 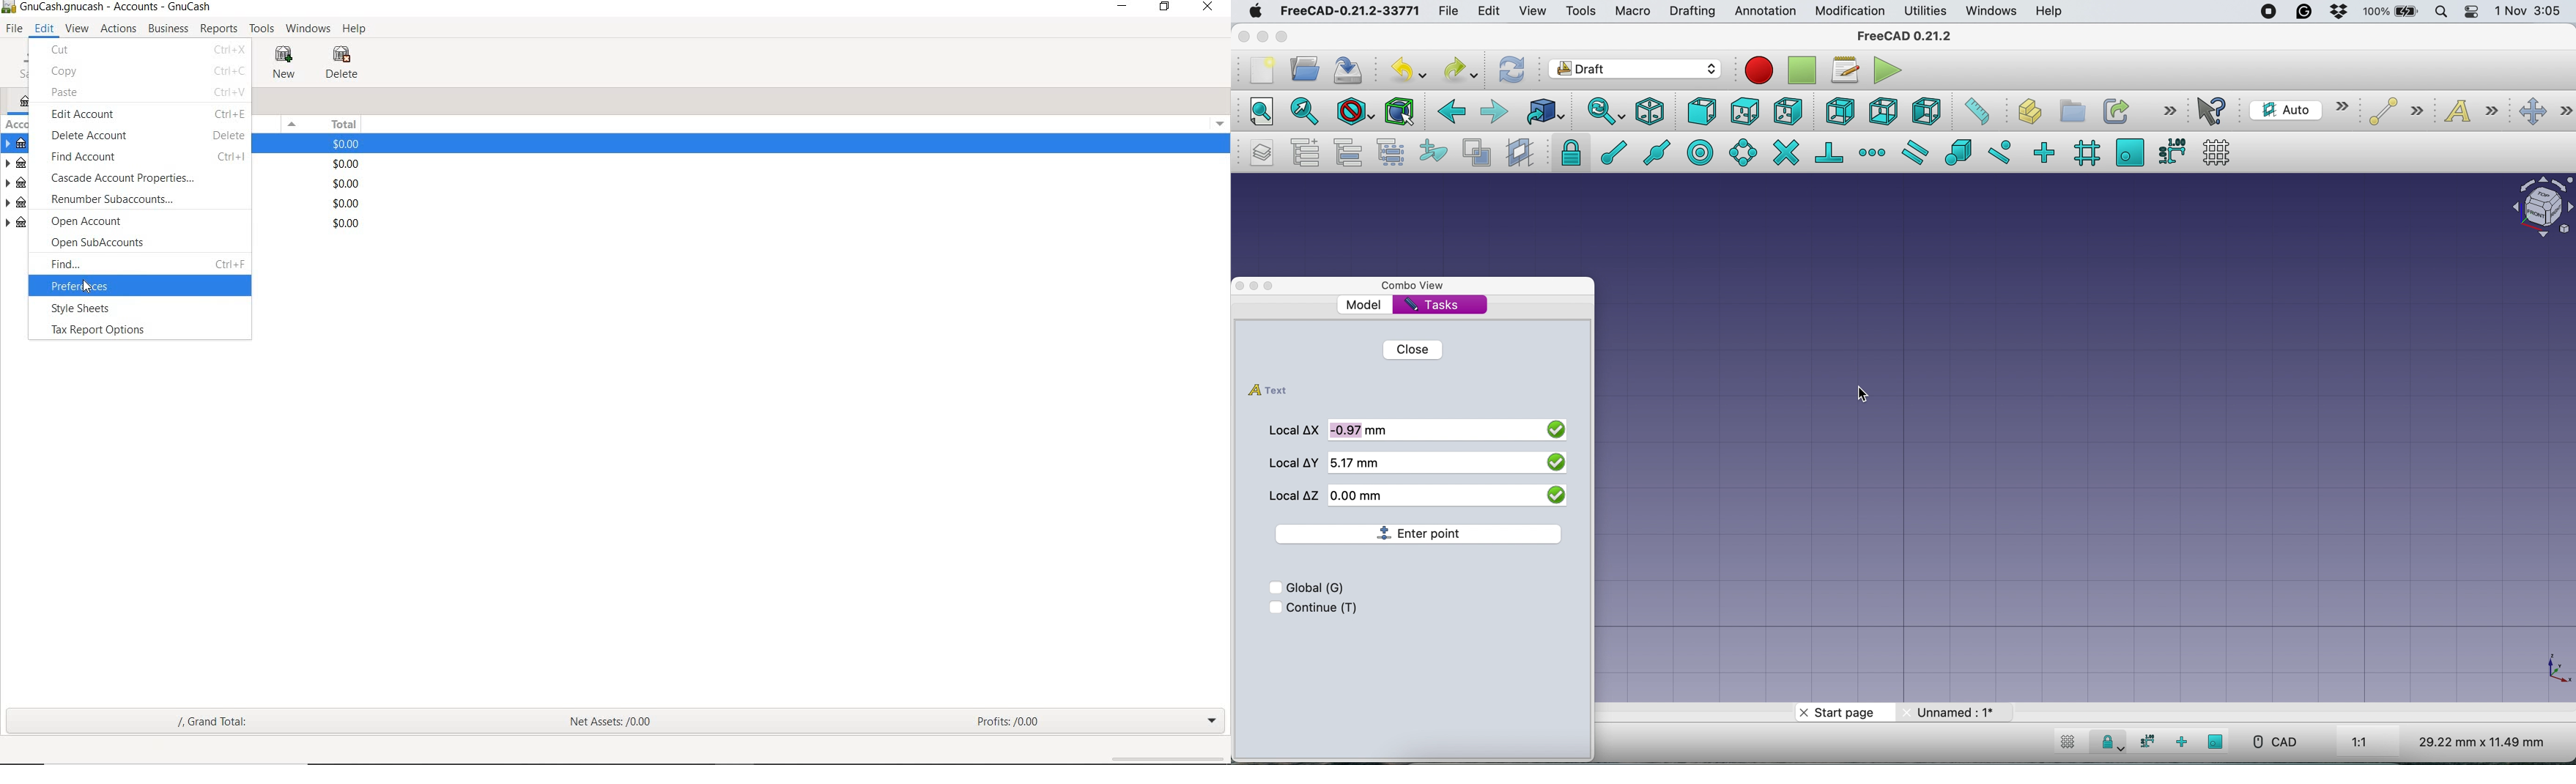 What do you see at coordinates (1451, 463) in the screenshot?
I see `local y` at bounding box center [1451, 463].